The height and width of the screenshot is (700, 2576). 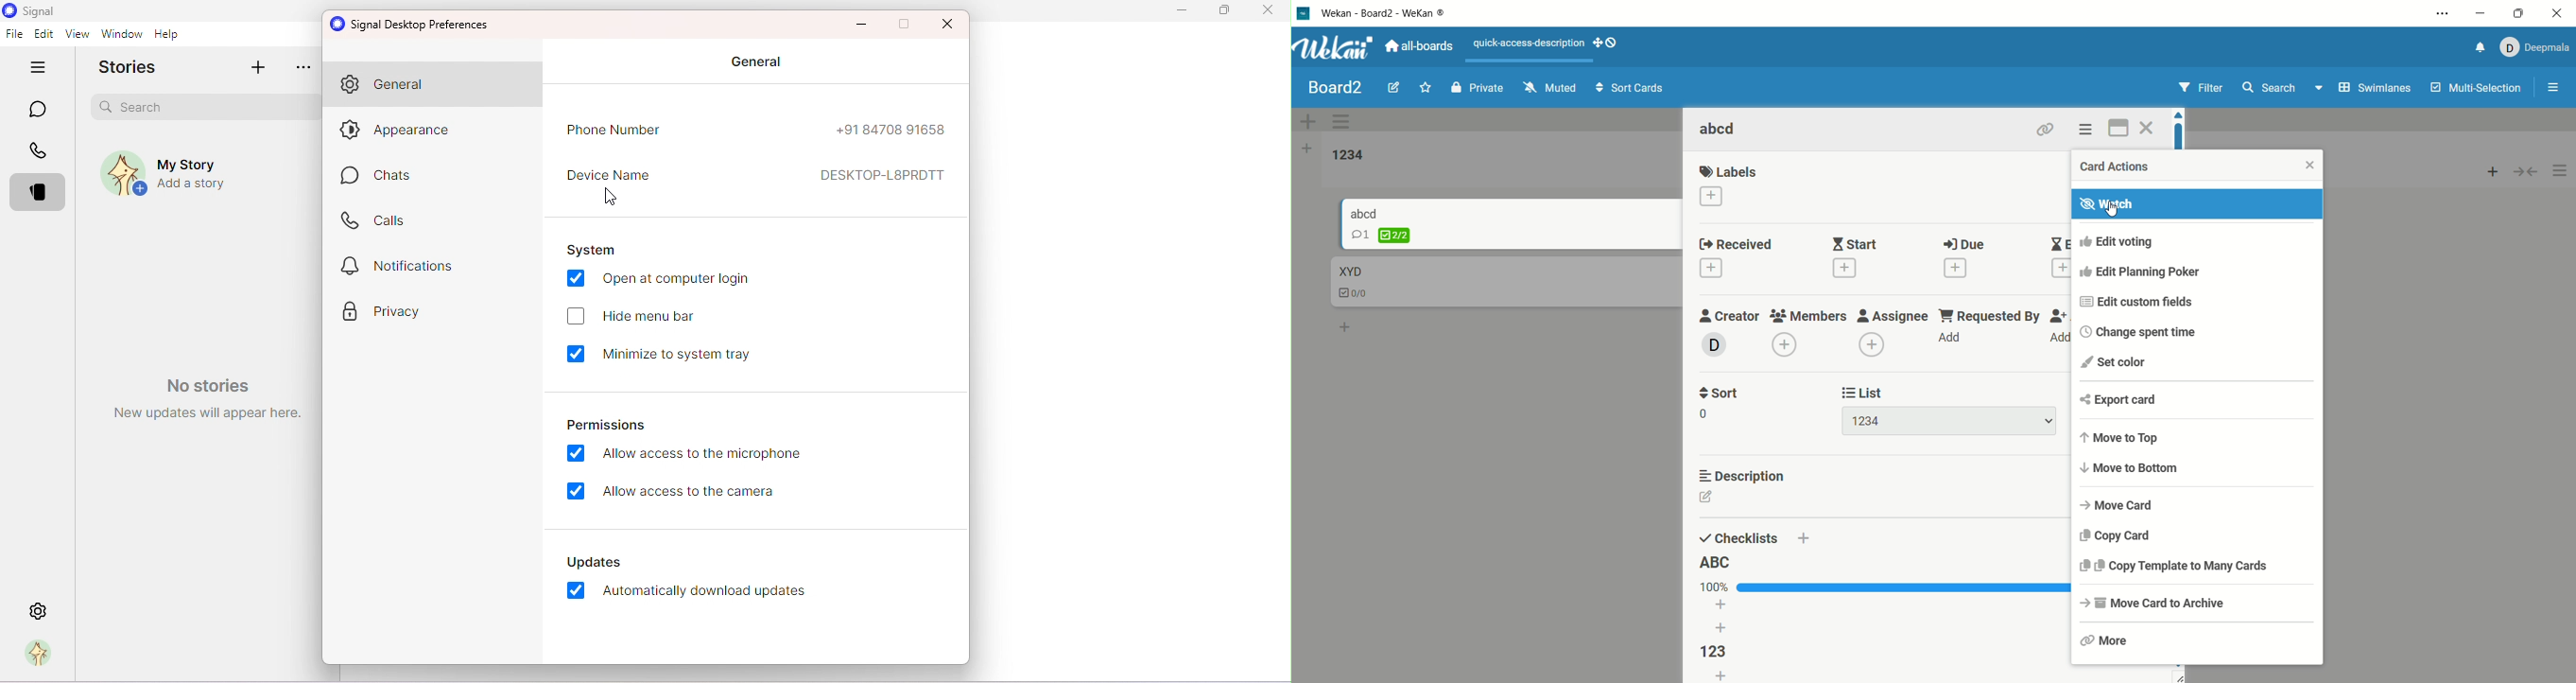 What do you see at coordinates (262, 68) in the screenshot?
I see `Add story` at bounding box center [262, 68].